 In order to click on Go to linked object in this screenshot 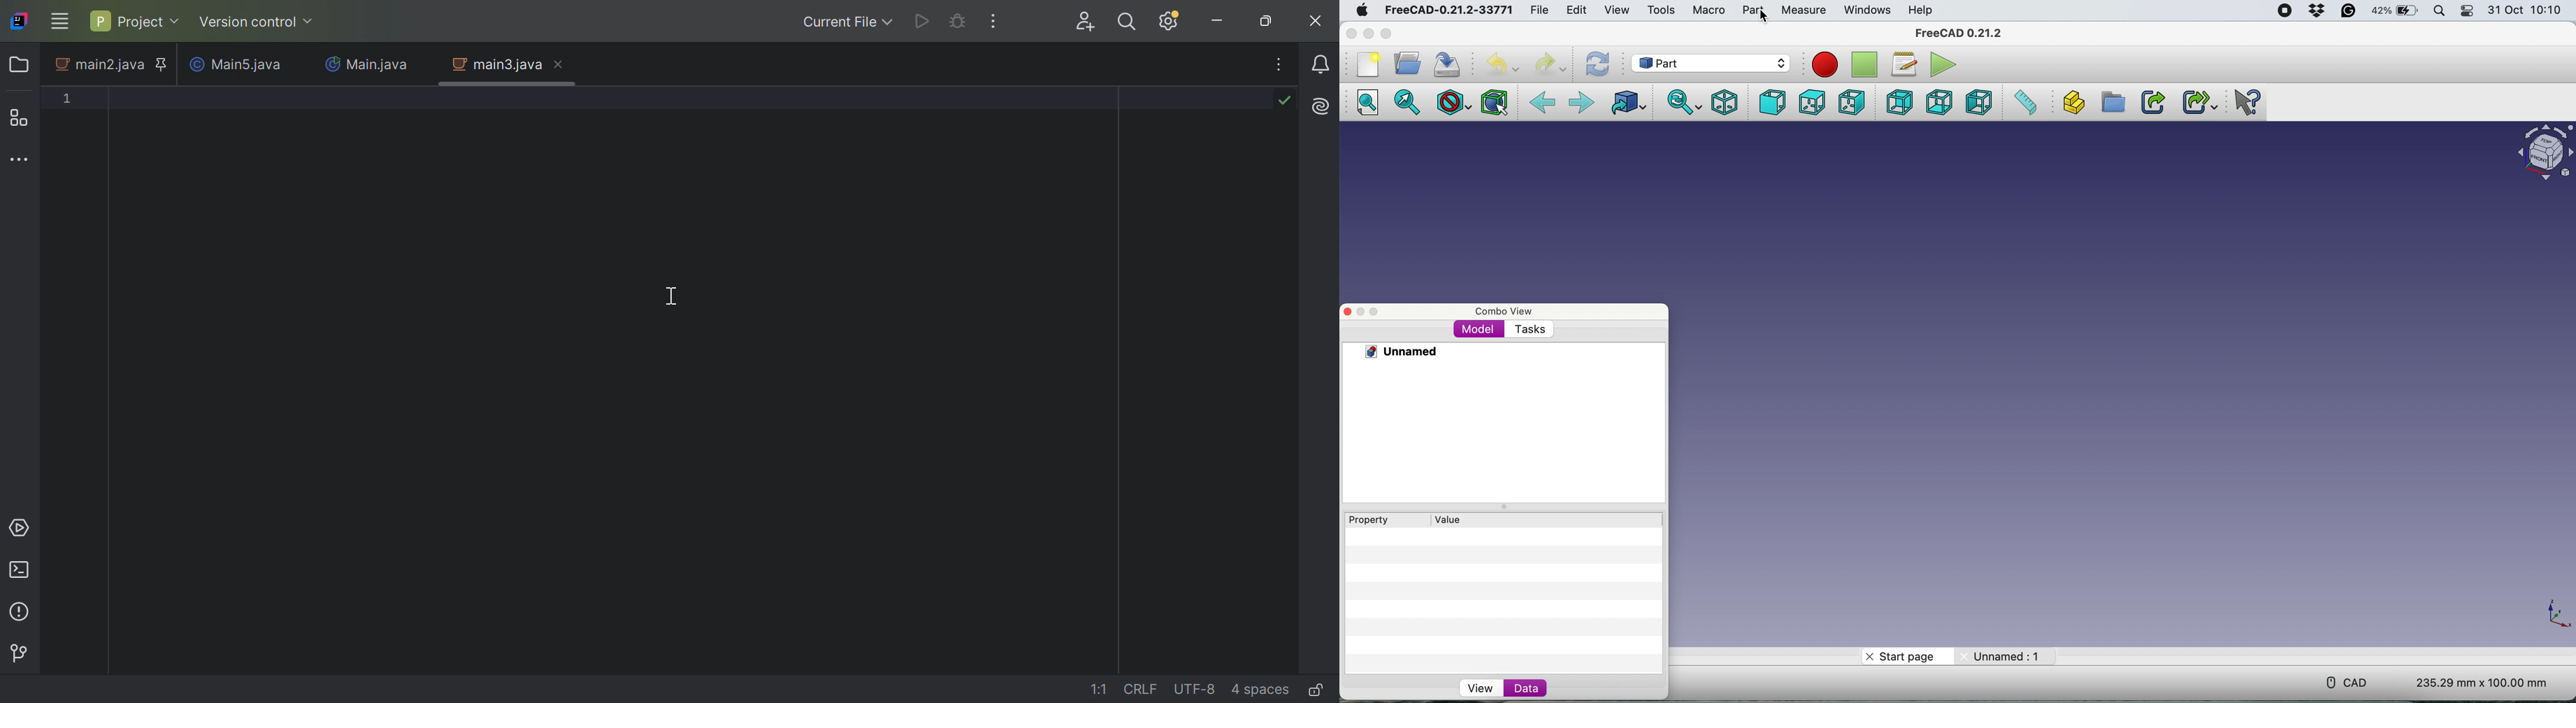, I will do `click(1627, 100)`.